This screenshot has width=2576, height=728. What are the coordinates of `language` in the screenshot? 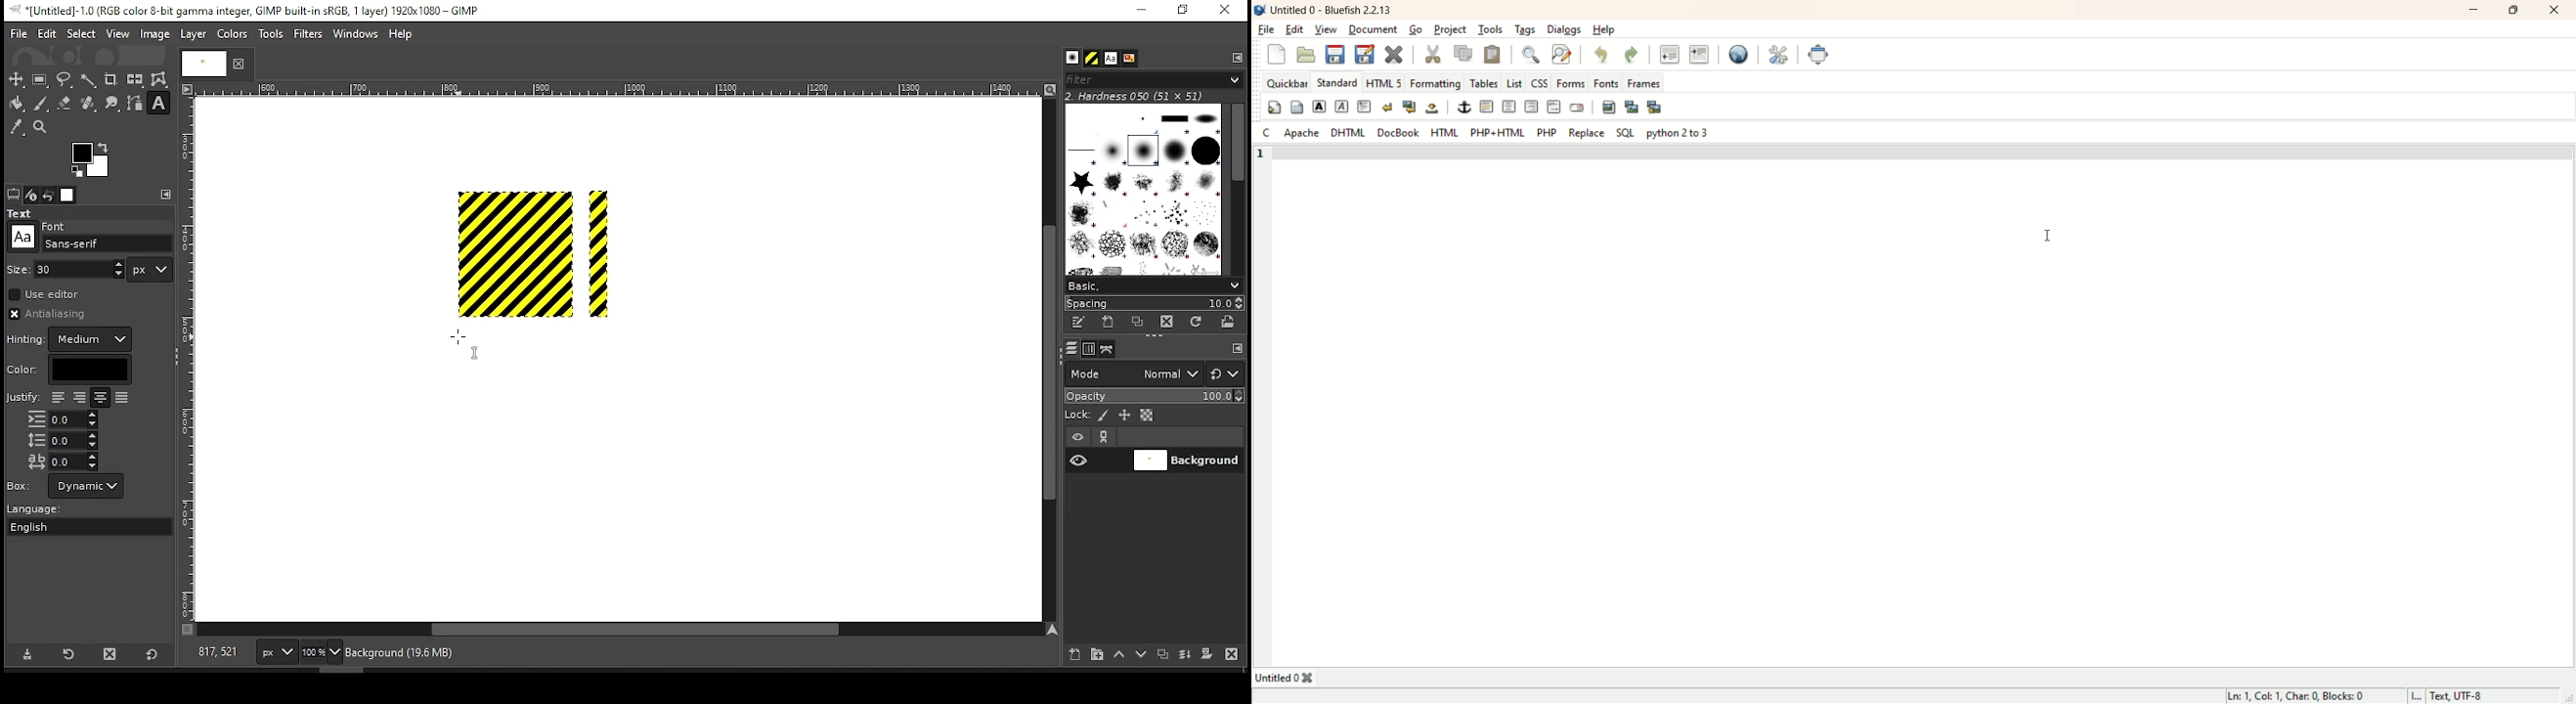 It's located at (43, 509).